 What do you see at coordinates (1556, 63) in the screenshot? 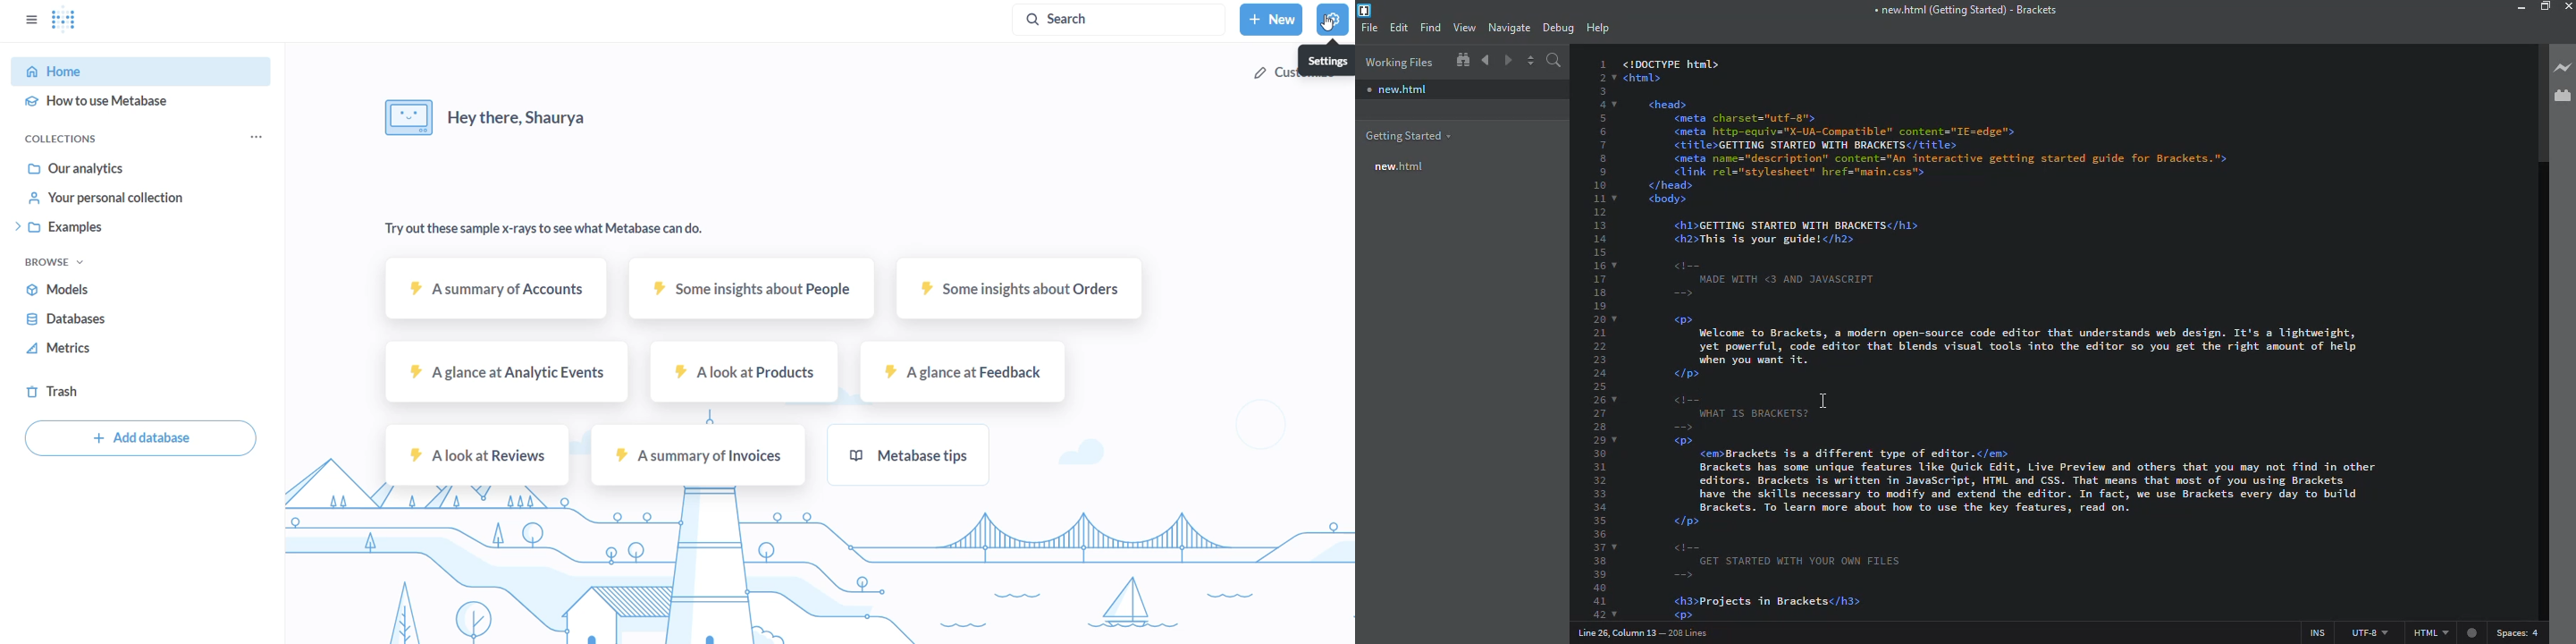
I see `search` at bounding box center [1556, 63].